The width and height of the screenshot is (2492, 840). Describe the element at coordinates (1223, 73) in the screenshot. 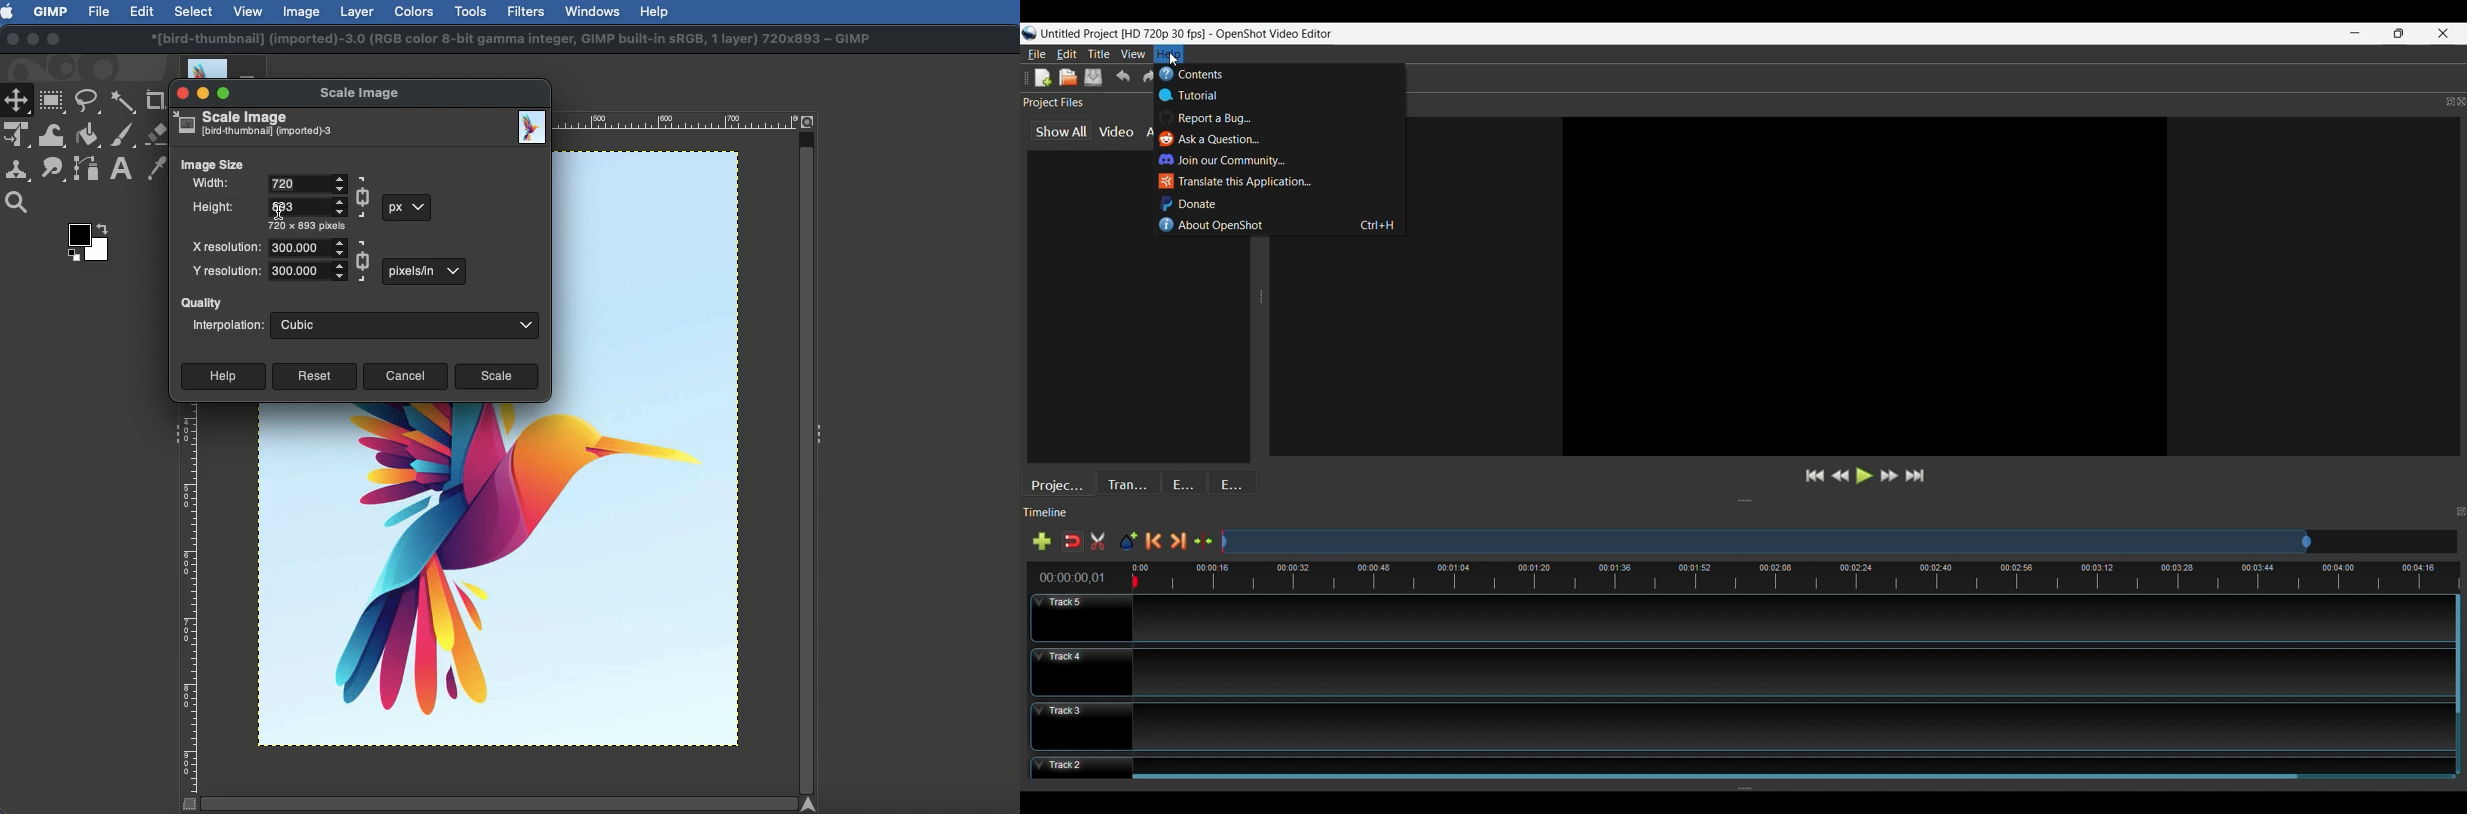

I see `Content` at that location.